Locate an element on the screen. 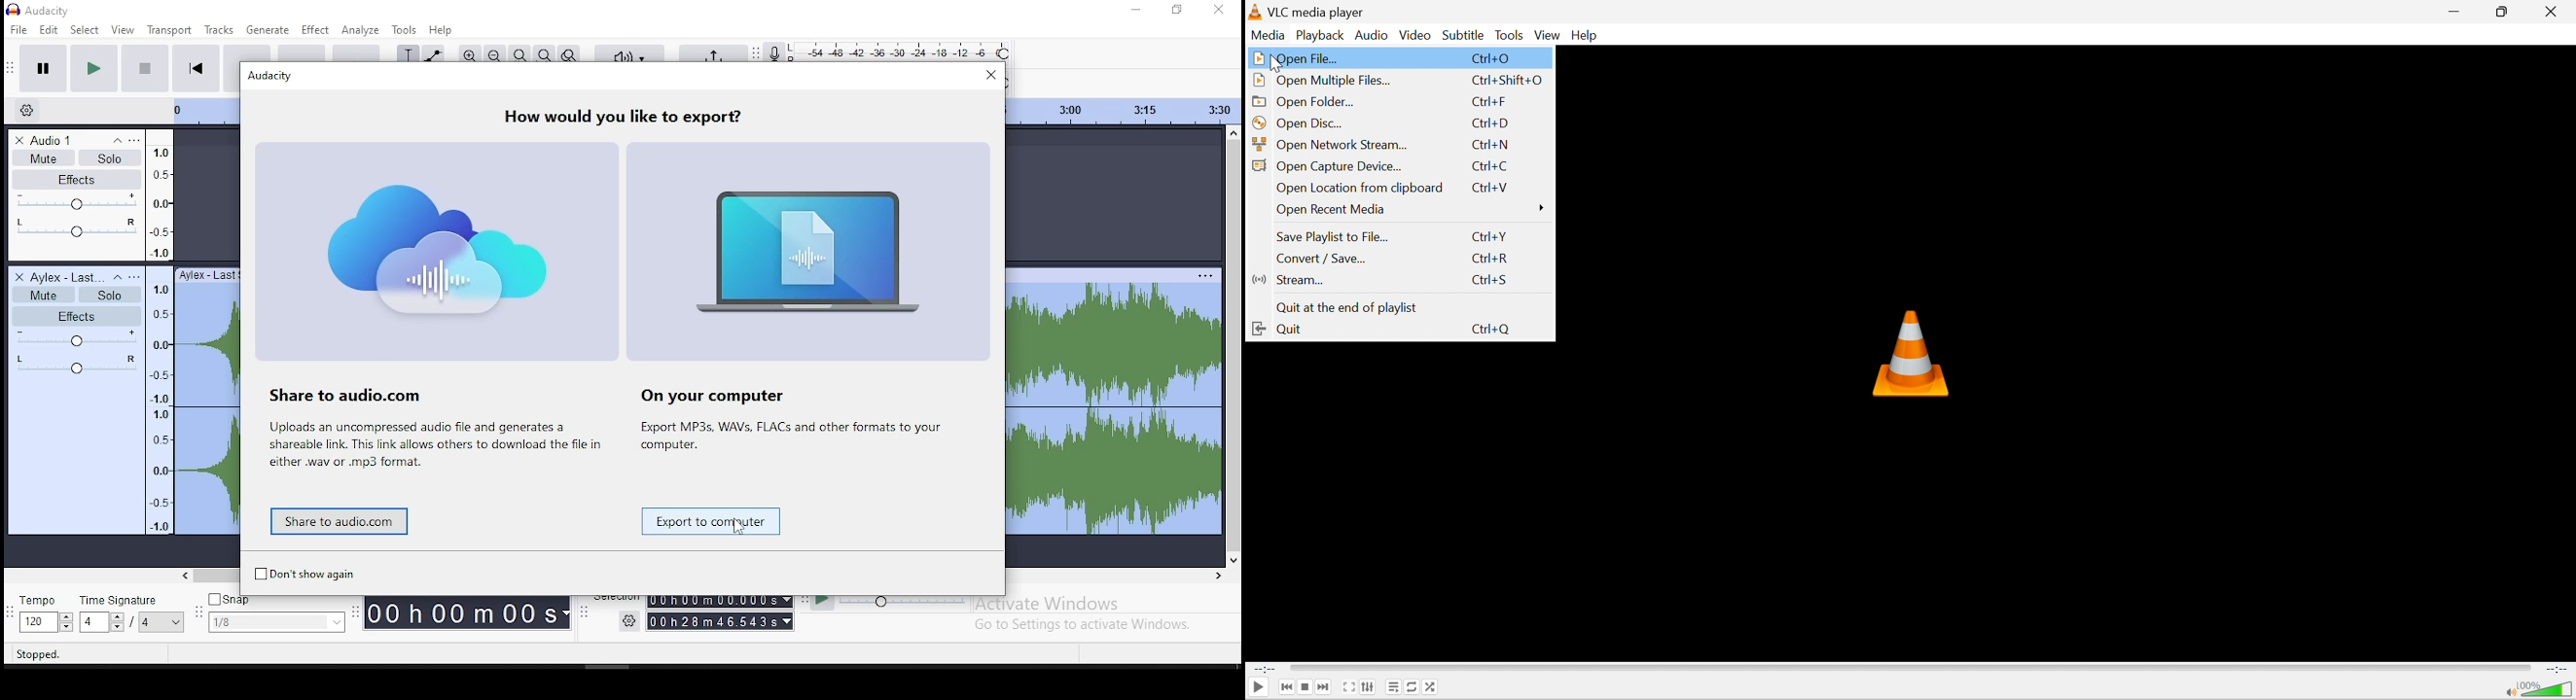 The height and width of the screenshot is (700, 2576). save to computer is located at coordinates (715, 521).